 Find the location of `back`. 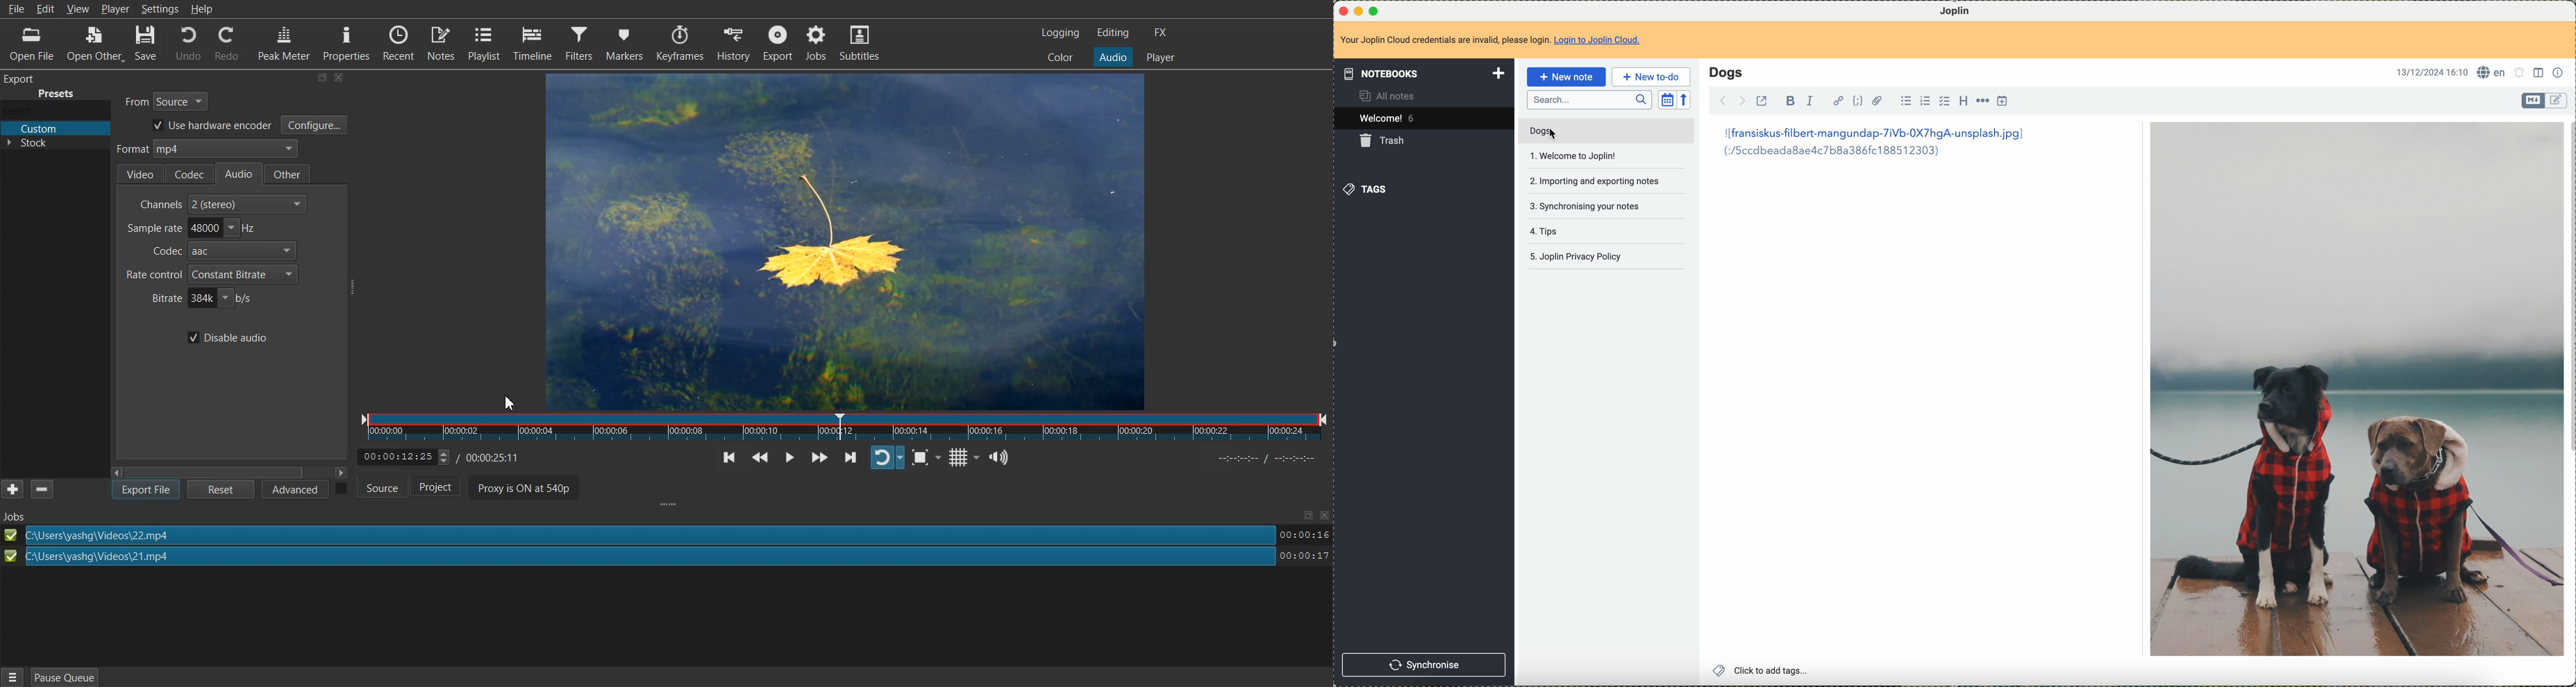

back is located at coordinates (1725, 100).